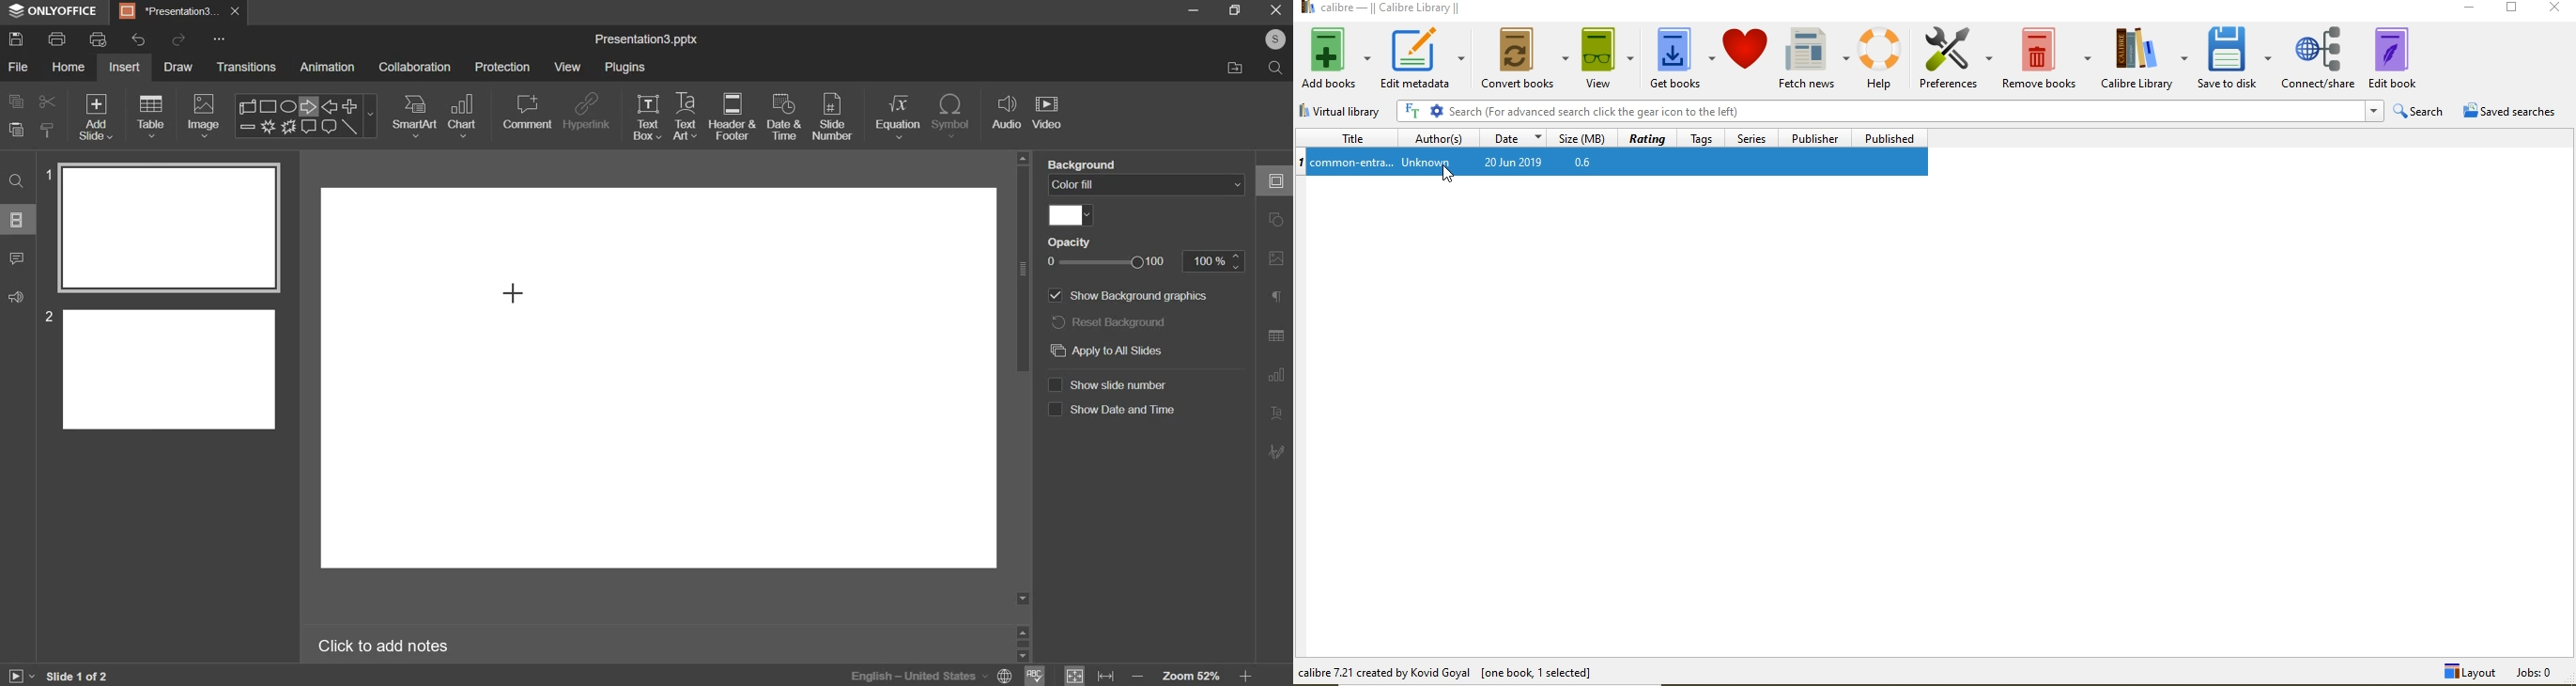  Describe the element at coordinates (1110, 321) in the screenshot. I see `restore background` at that location.